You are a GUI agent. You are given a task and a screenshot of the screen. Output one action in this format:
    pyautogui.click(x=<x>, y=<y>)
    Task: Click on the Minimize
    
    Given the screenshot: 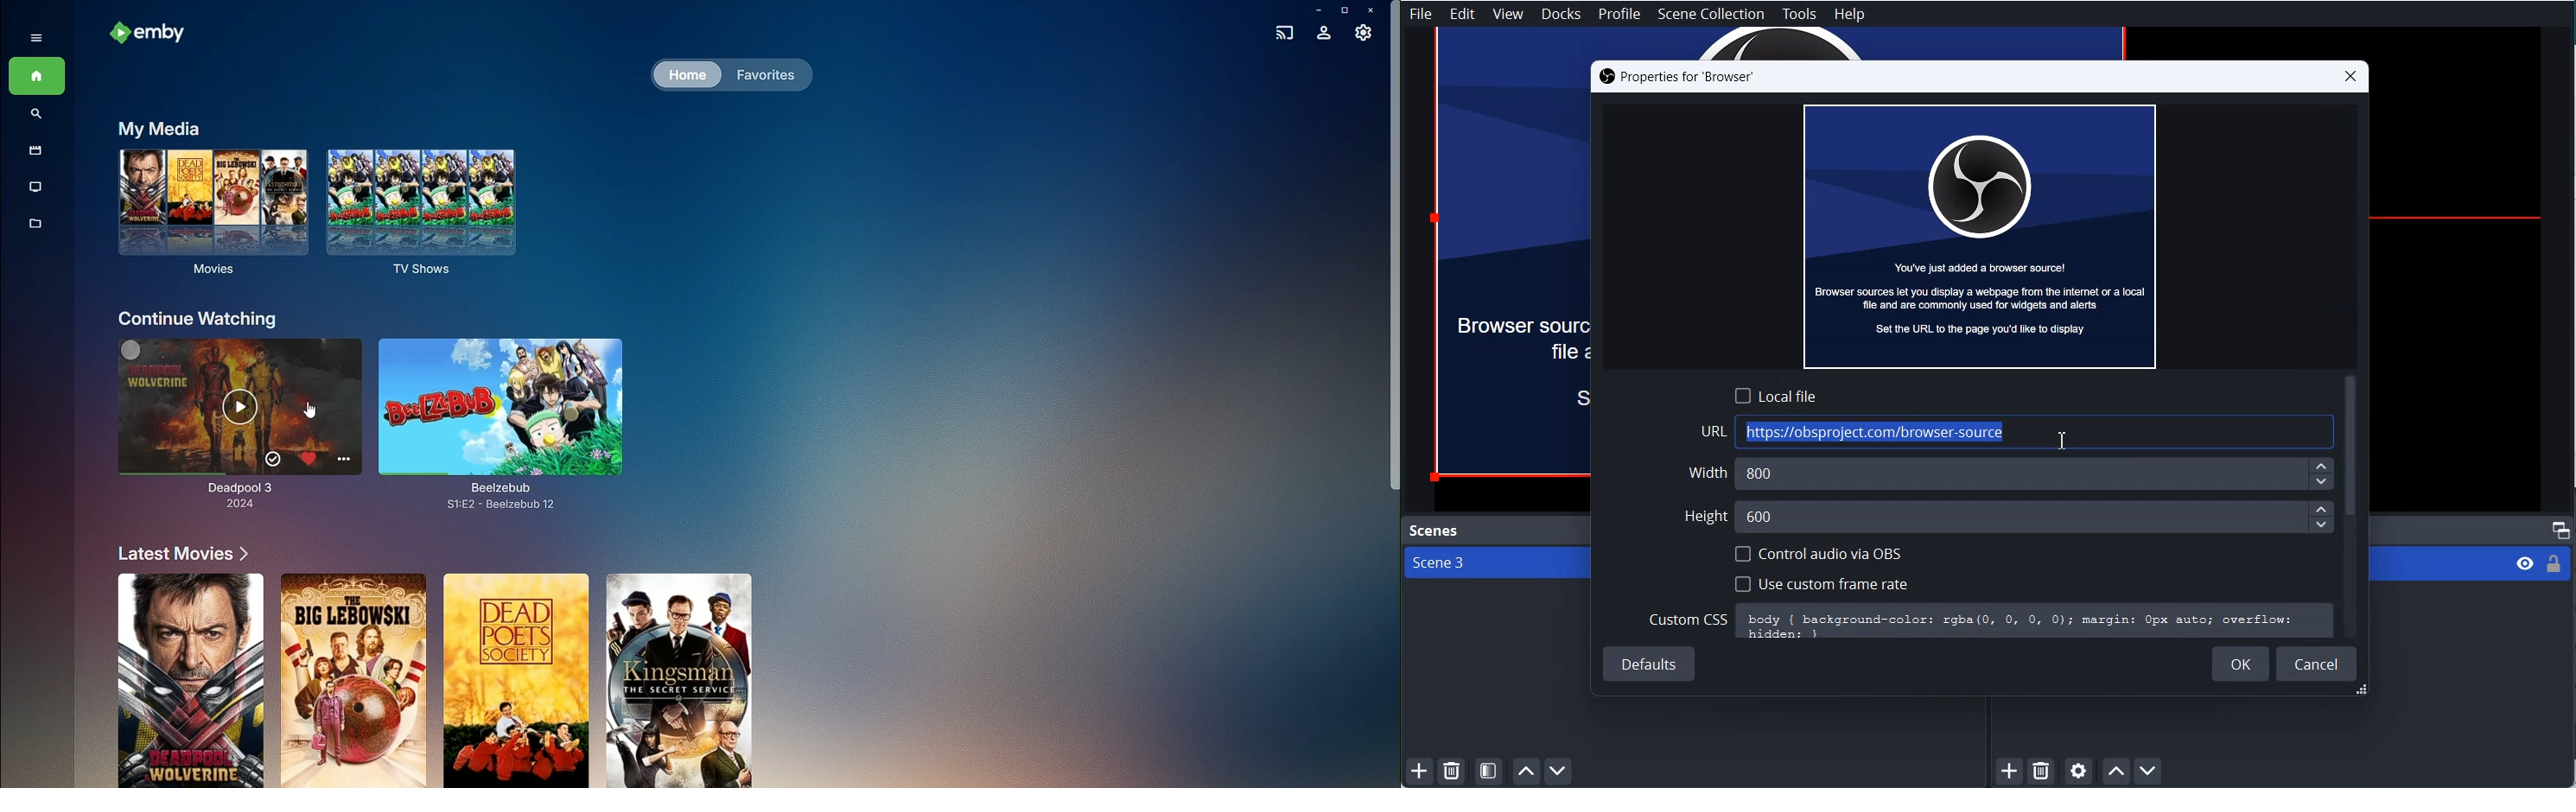 What is the action you would take?
    pyautogui.click(x=1316, y=8)
    